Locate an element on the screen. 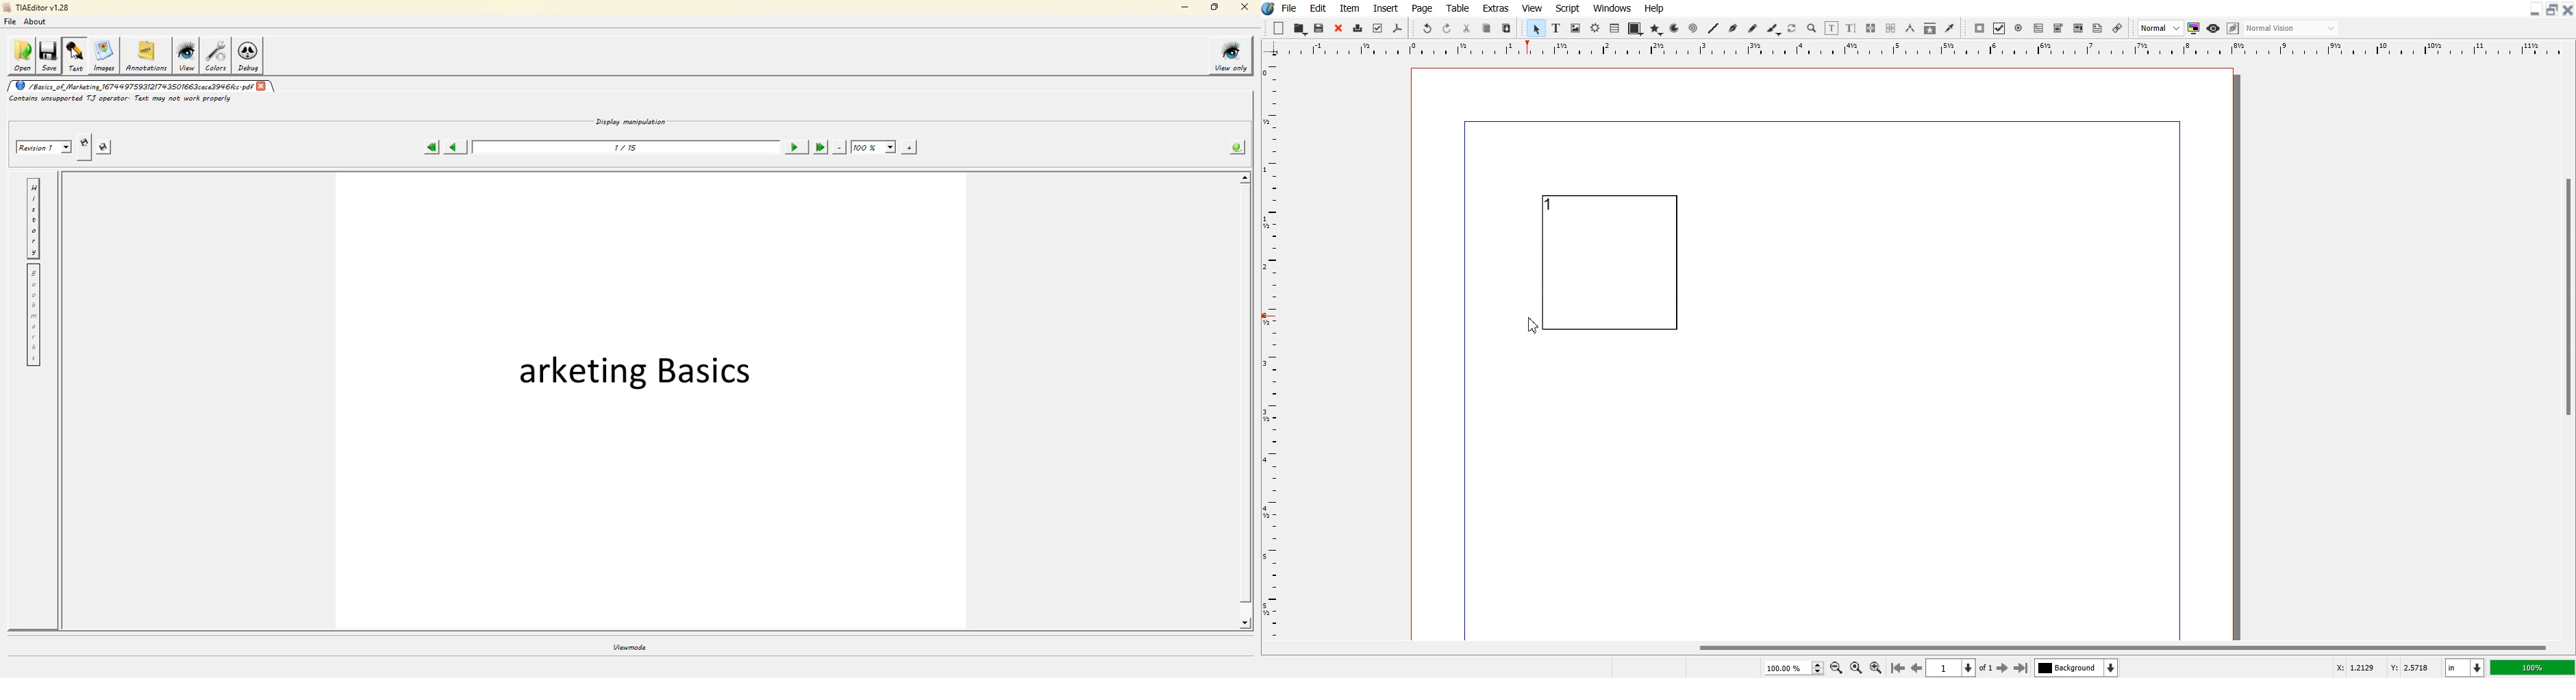 The image size is (2576, 700). Table is located at coordinates (1615, 28).